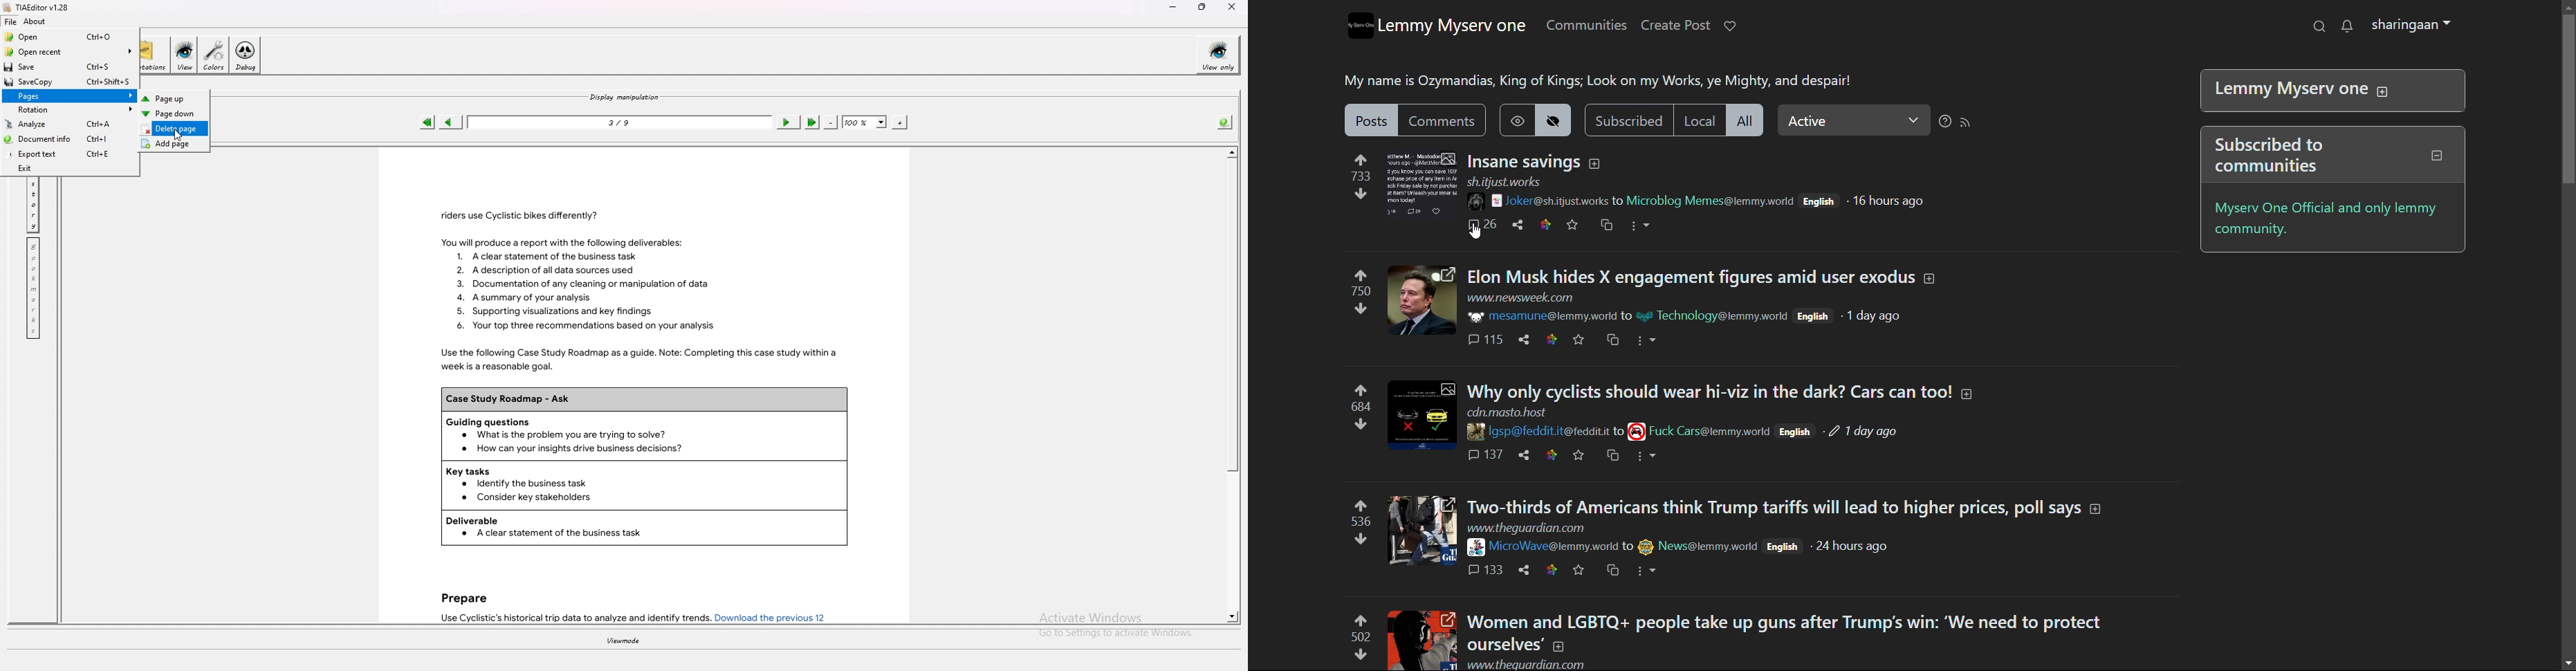 This screenshot has width=2576, height=672. What do you see at coordinates (1785, 632) in the screenshot?
I see `post title` at bounding box center [1785, 632].